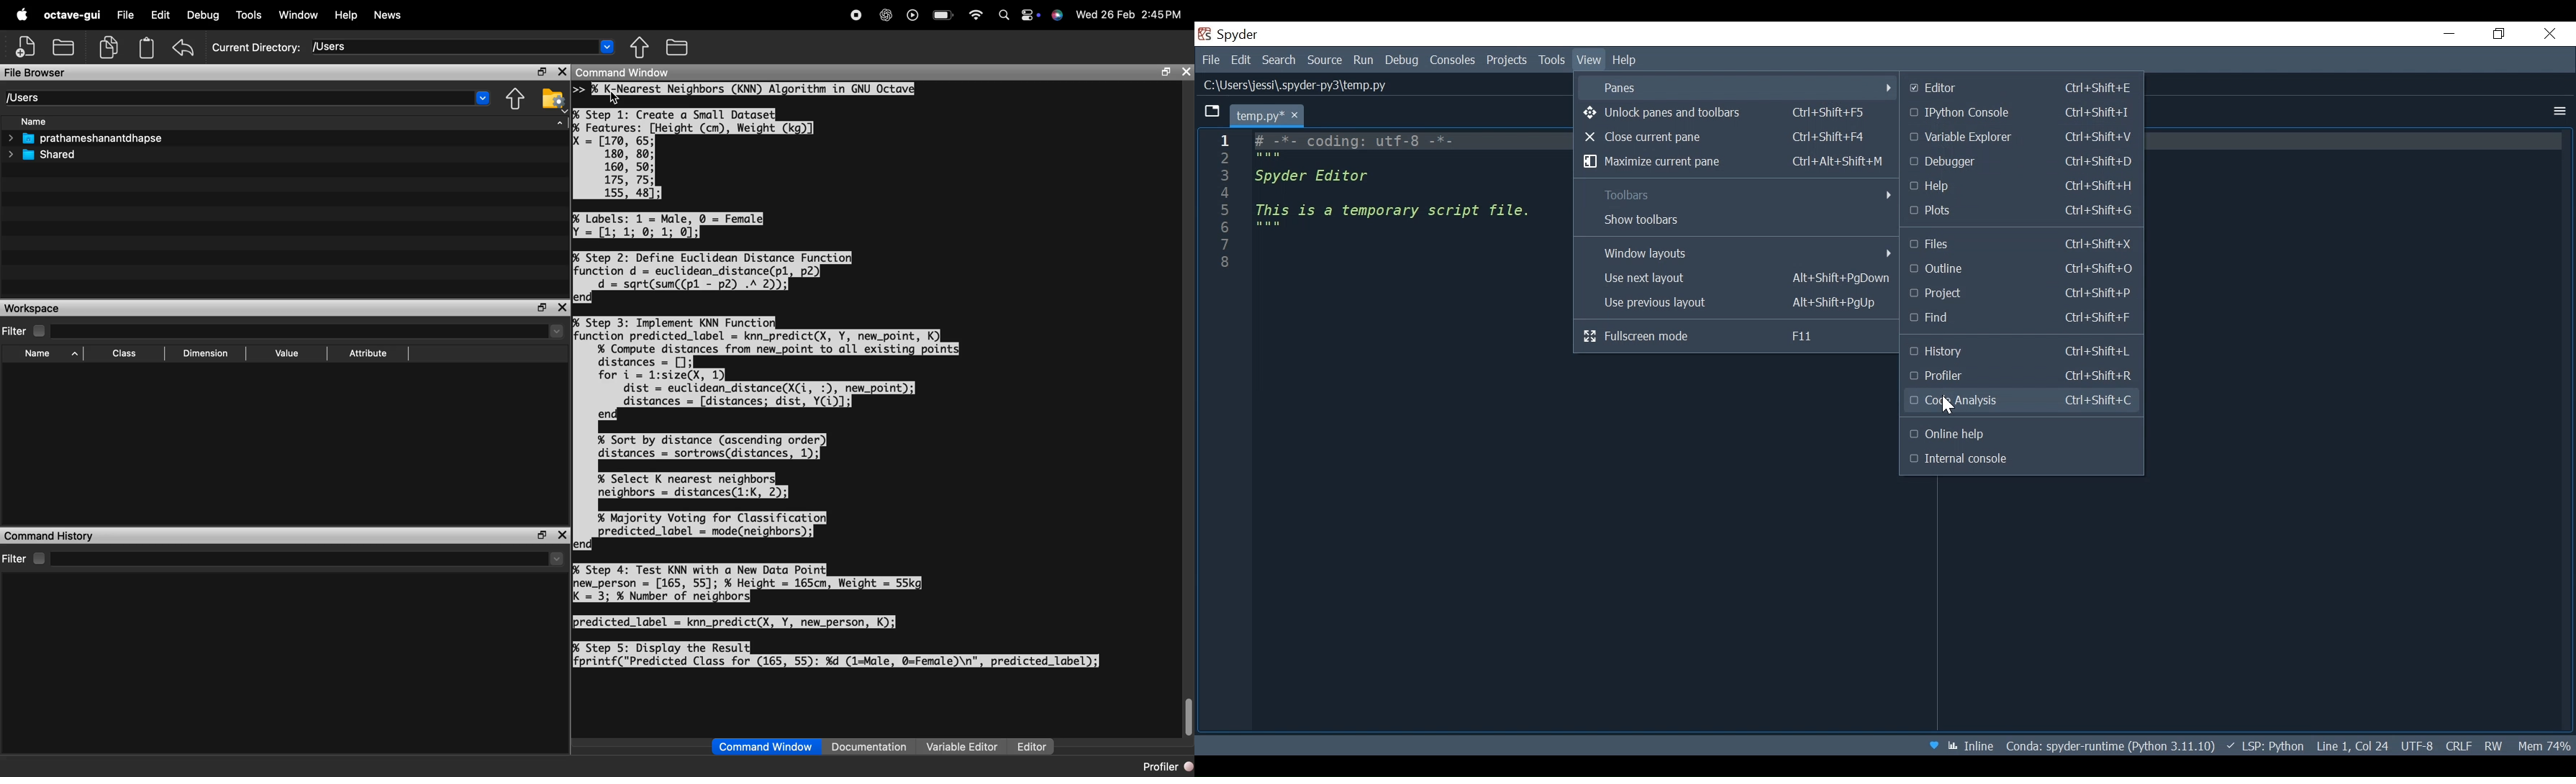  What do you see at coordinates (563, 306) in the screenshot?
I see `close` at bounding box center [563, 306].